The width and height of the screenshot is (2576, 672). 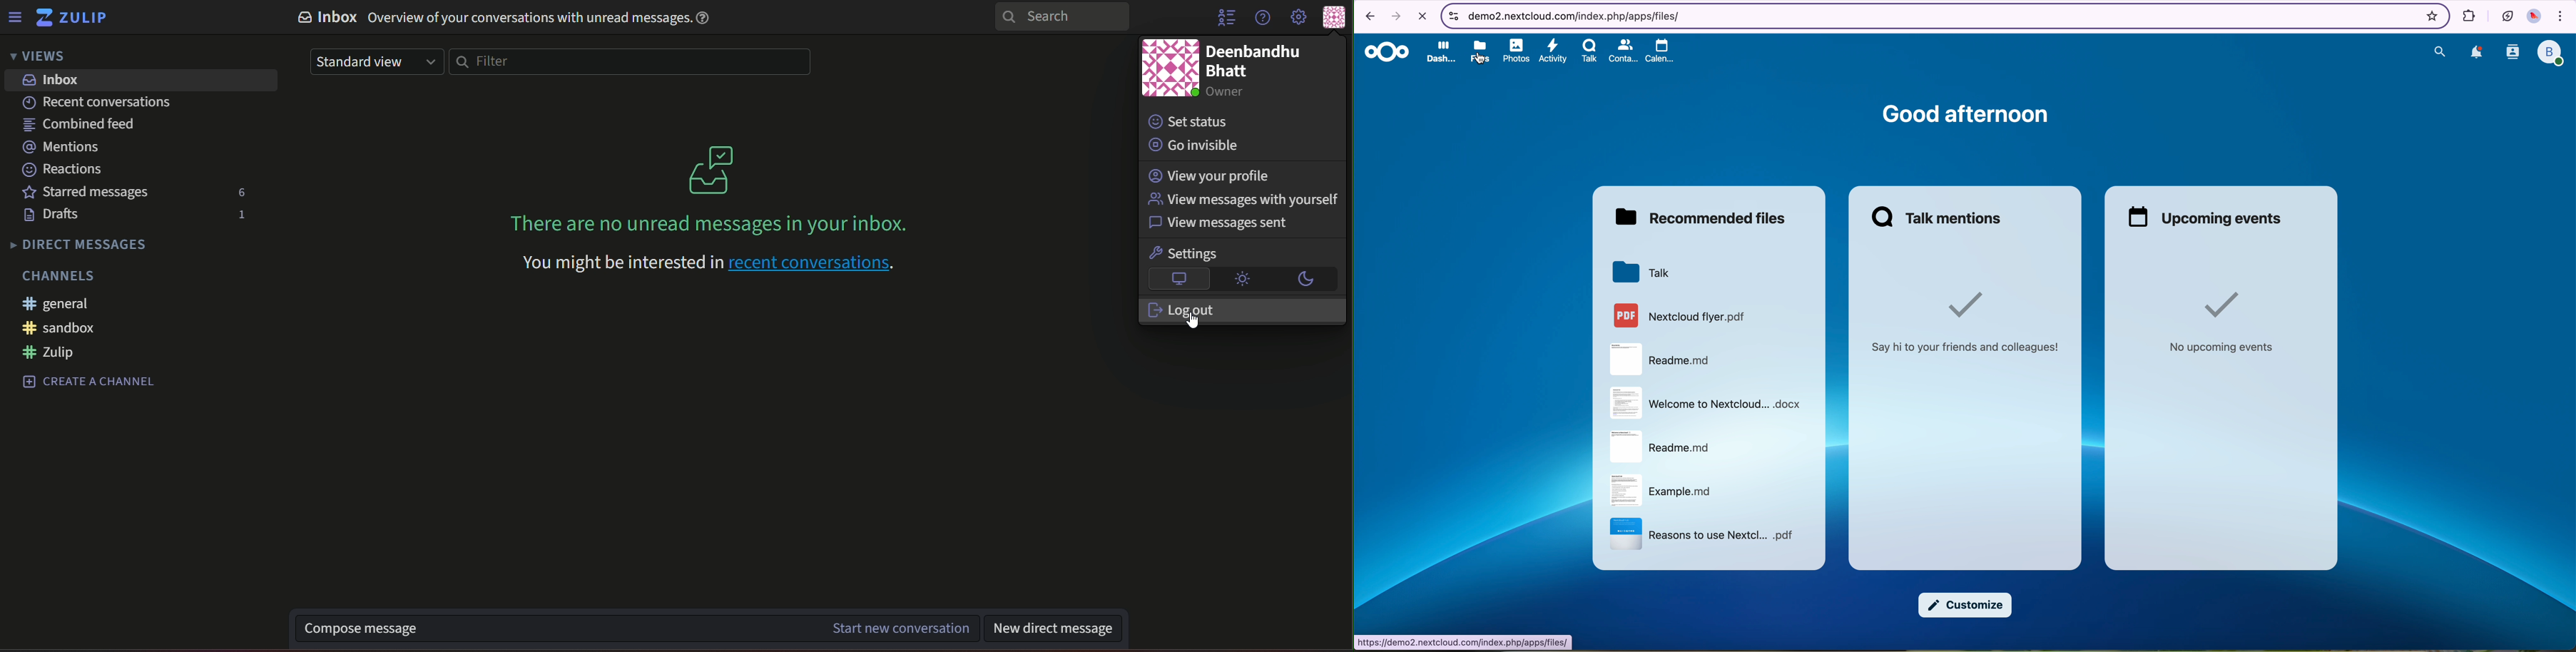 I want to click on text, so click(x=63, y=147).